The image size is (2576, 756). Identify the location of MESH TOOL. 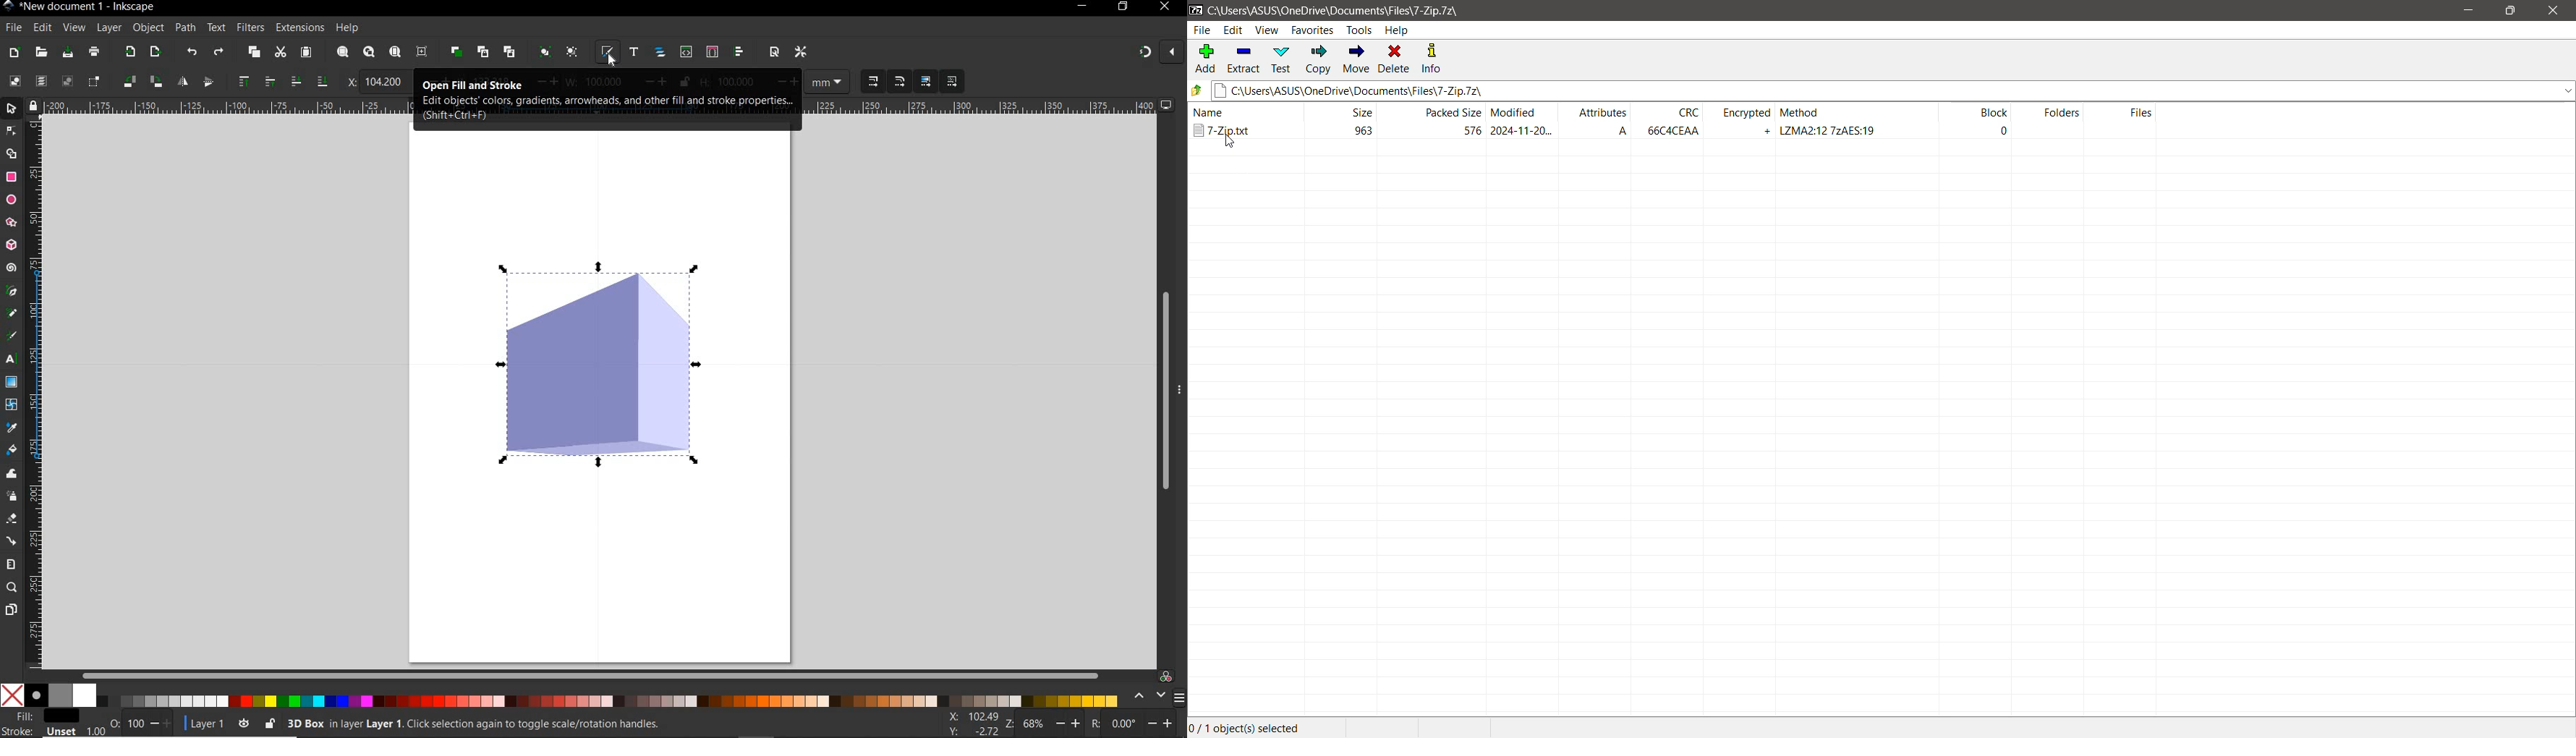
(11, 405).